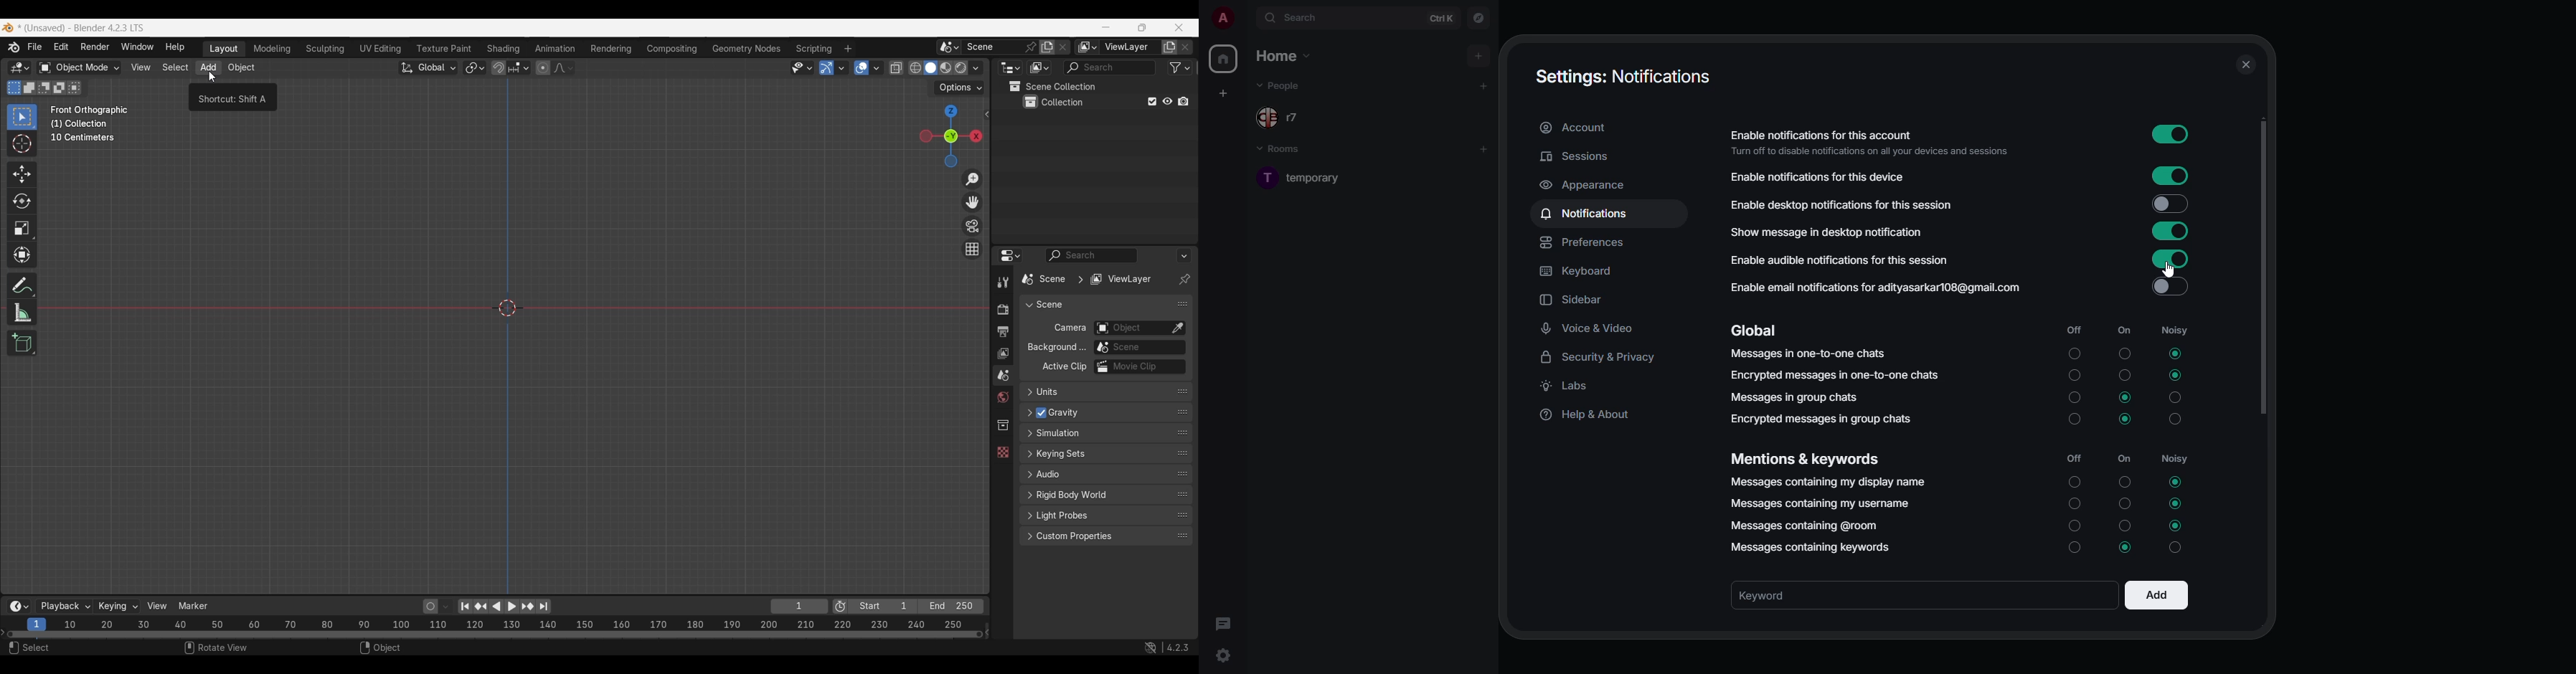 This screenshot has width=2576, height=700. What do you see at coordinates (1604, 356) in the screenshot?
I see `security & privacy` at bounding box center [1604, 356].